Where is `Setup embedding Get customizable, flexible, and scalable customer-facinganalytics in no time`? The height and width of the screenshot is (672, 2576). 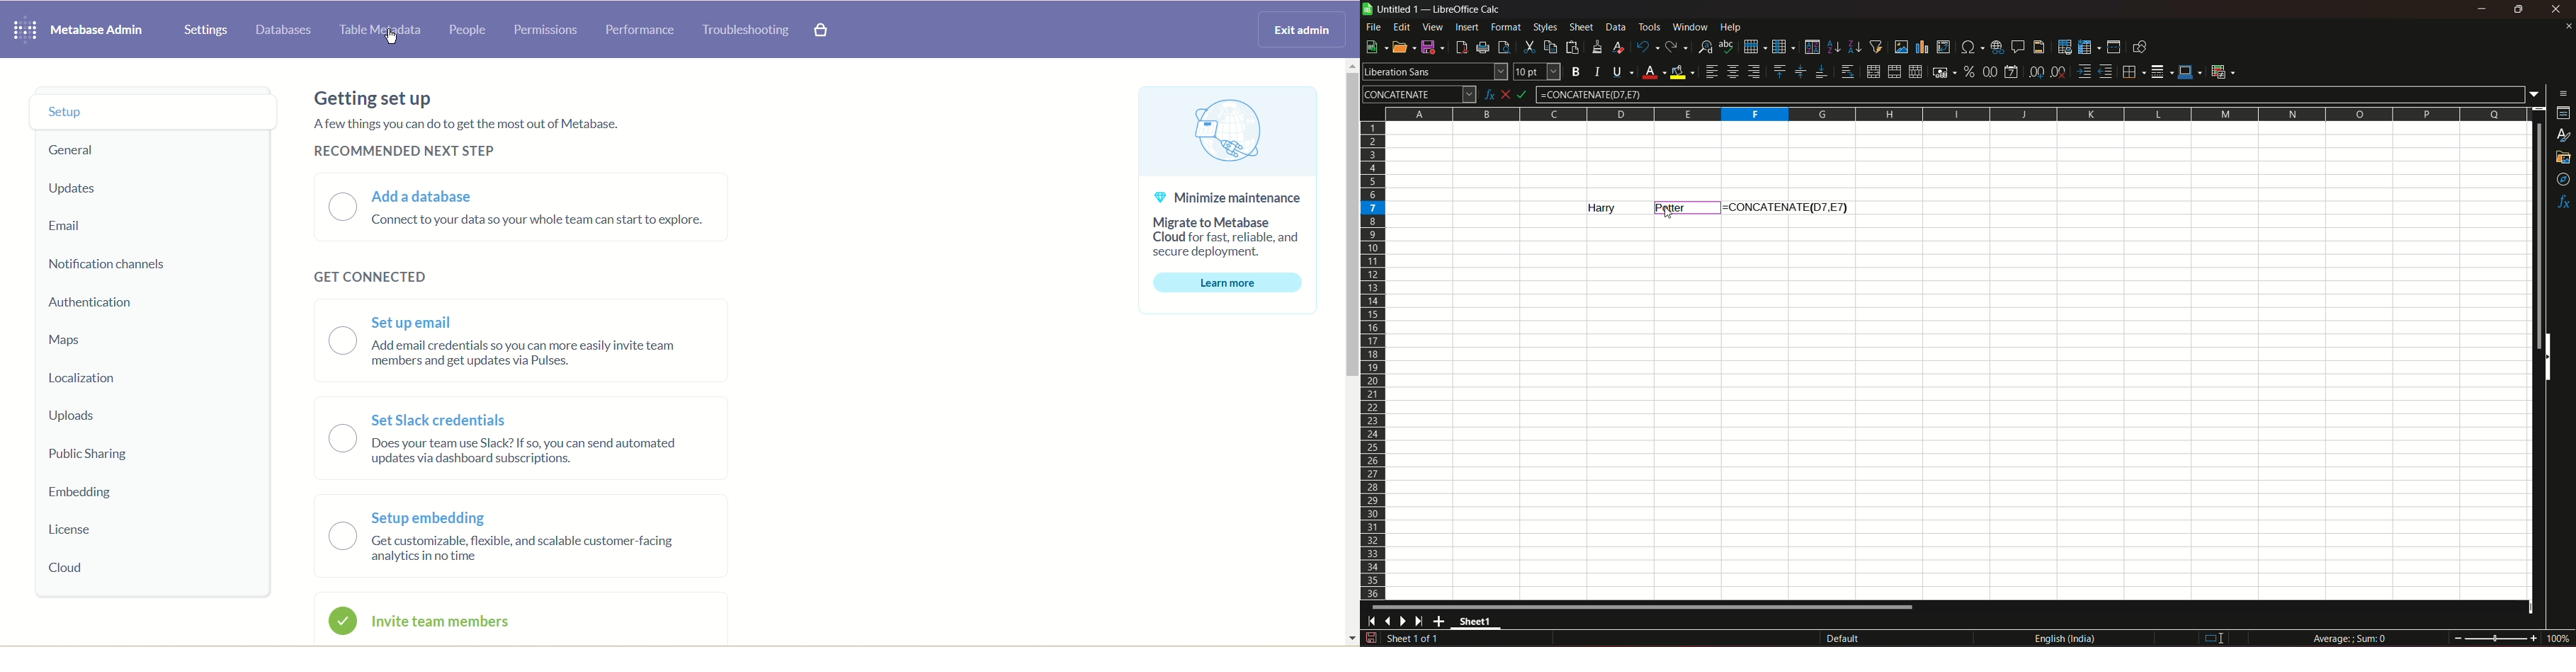 Setup embedding Get customizable, flexible, and scalable customer-facinganalytics in no time is located at coordinates (521, 538).